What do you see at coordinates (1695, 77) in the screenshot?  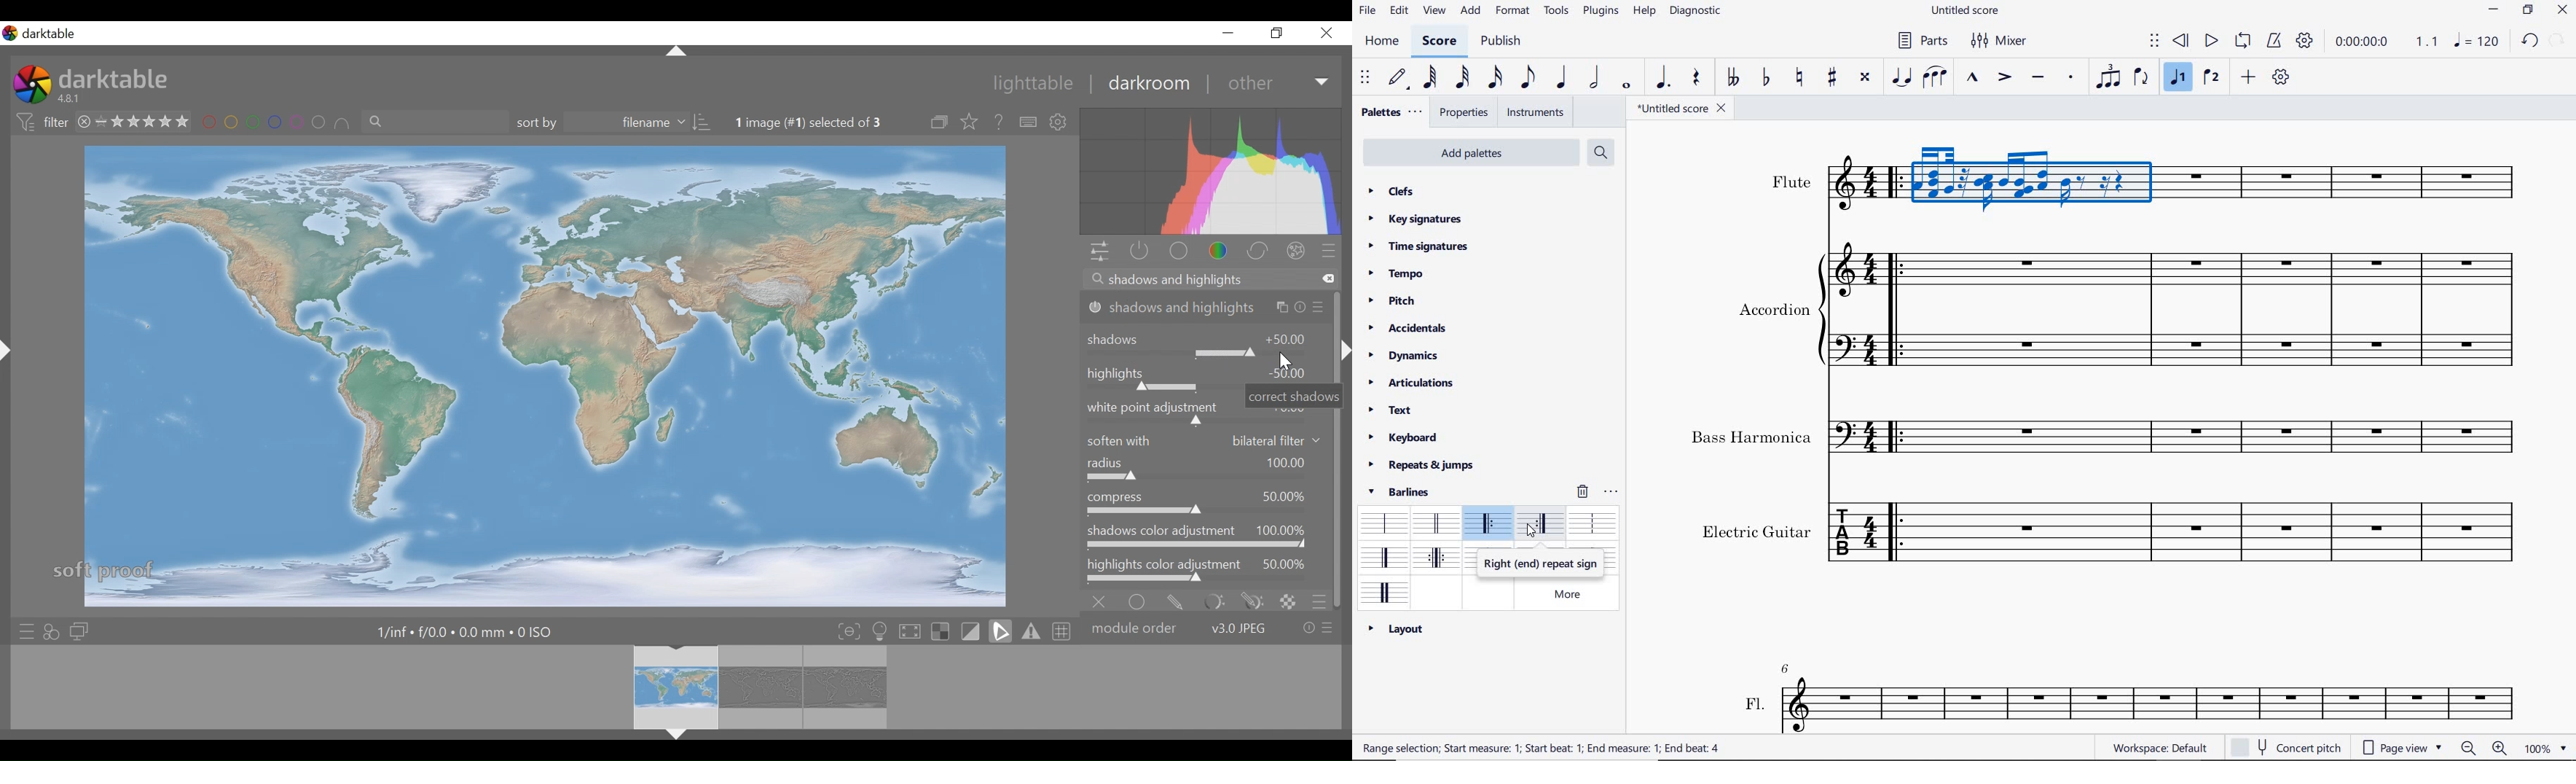 I see `rest` at bounding box center [1695, 77].